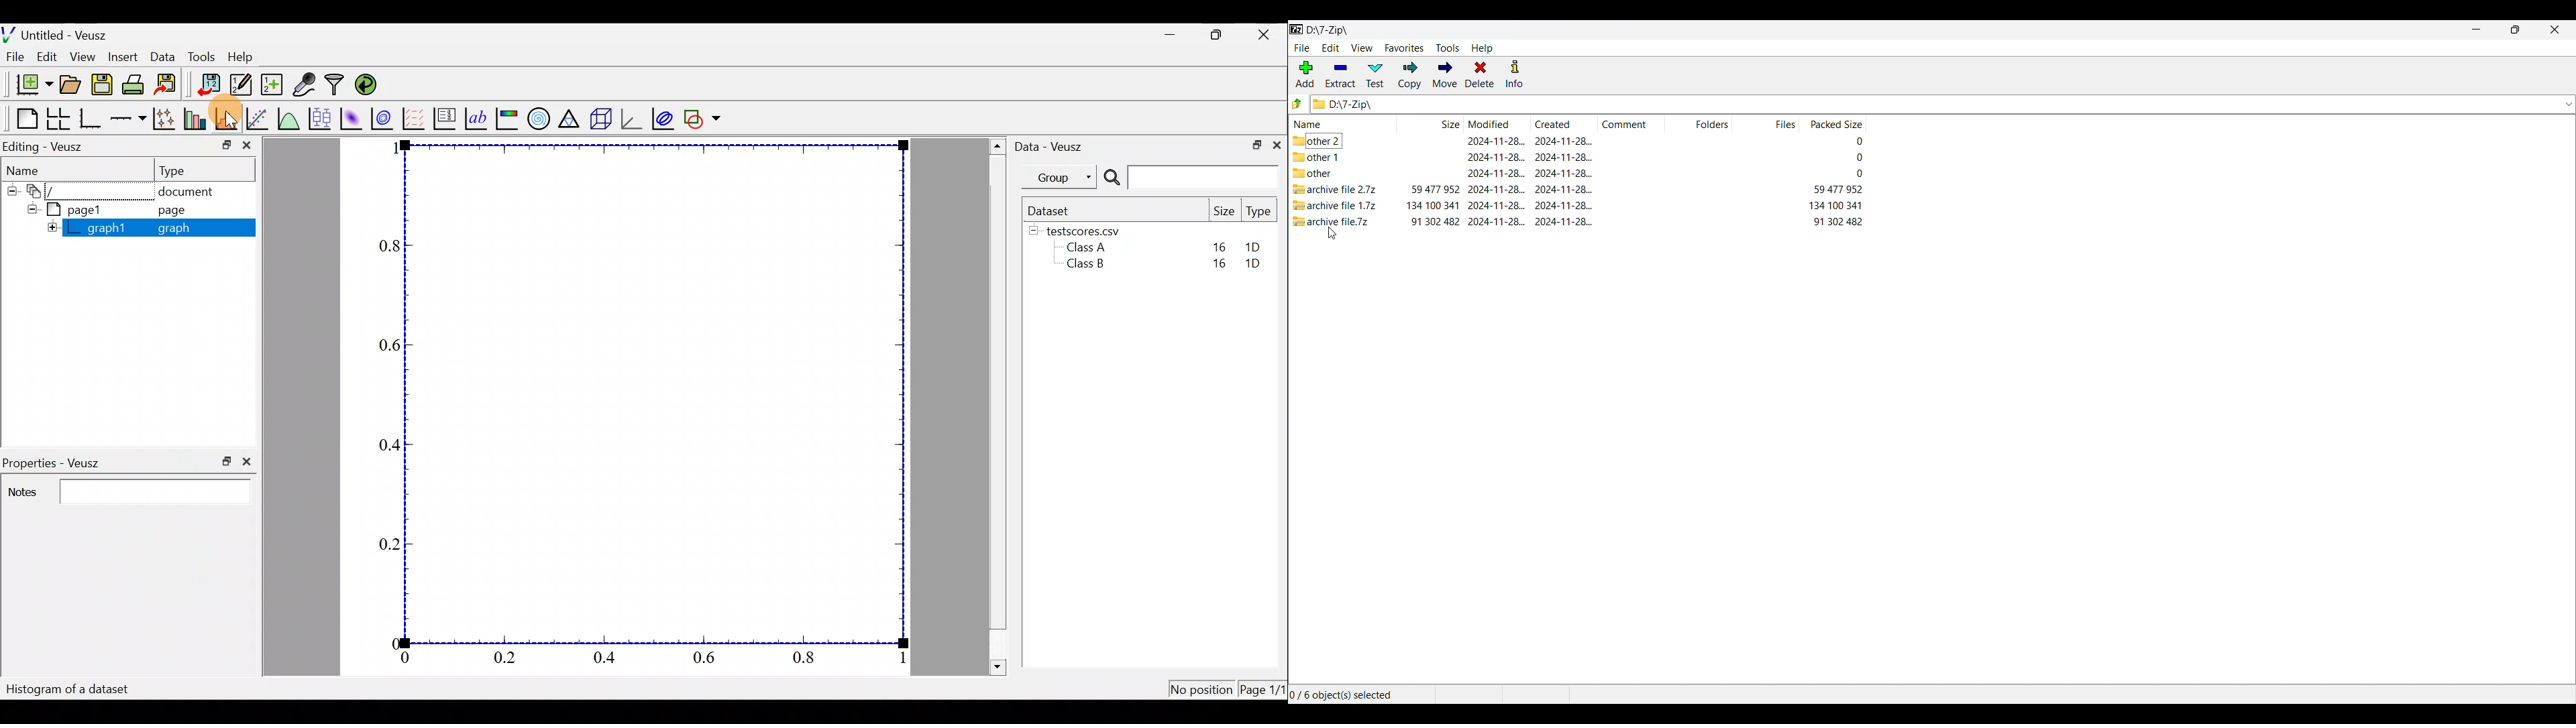 The width and height of the screenshot is (2576, 728). What do you see at coordinates (1255, 146) in the screenshot?
I see `Restore down` at bounding box center [1255, 146].